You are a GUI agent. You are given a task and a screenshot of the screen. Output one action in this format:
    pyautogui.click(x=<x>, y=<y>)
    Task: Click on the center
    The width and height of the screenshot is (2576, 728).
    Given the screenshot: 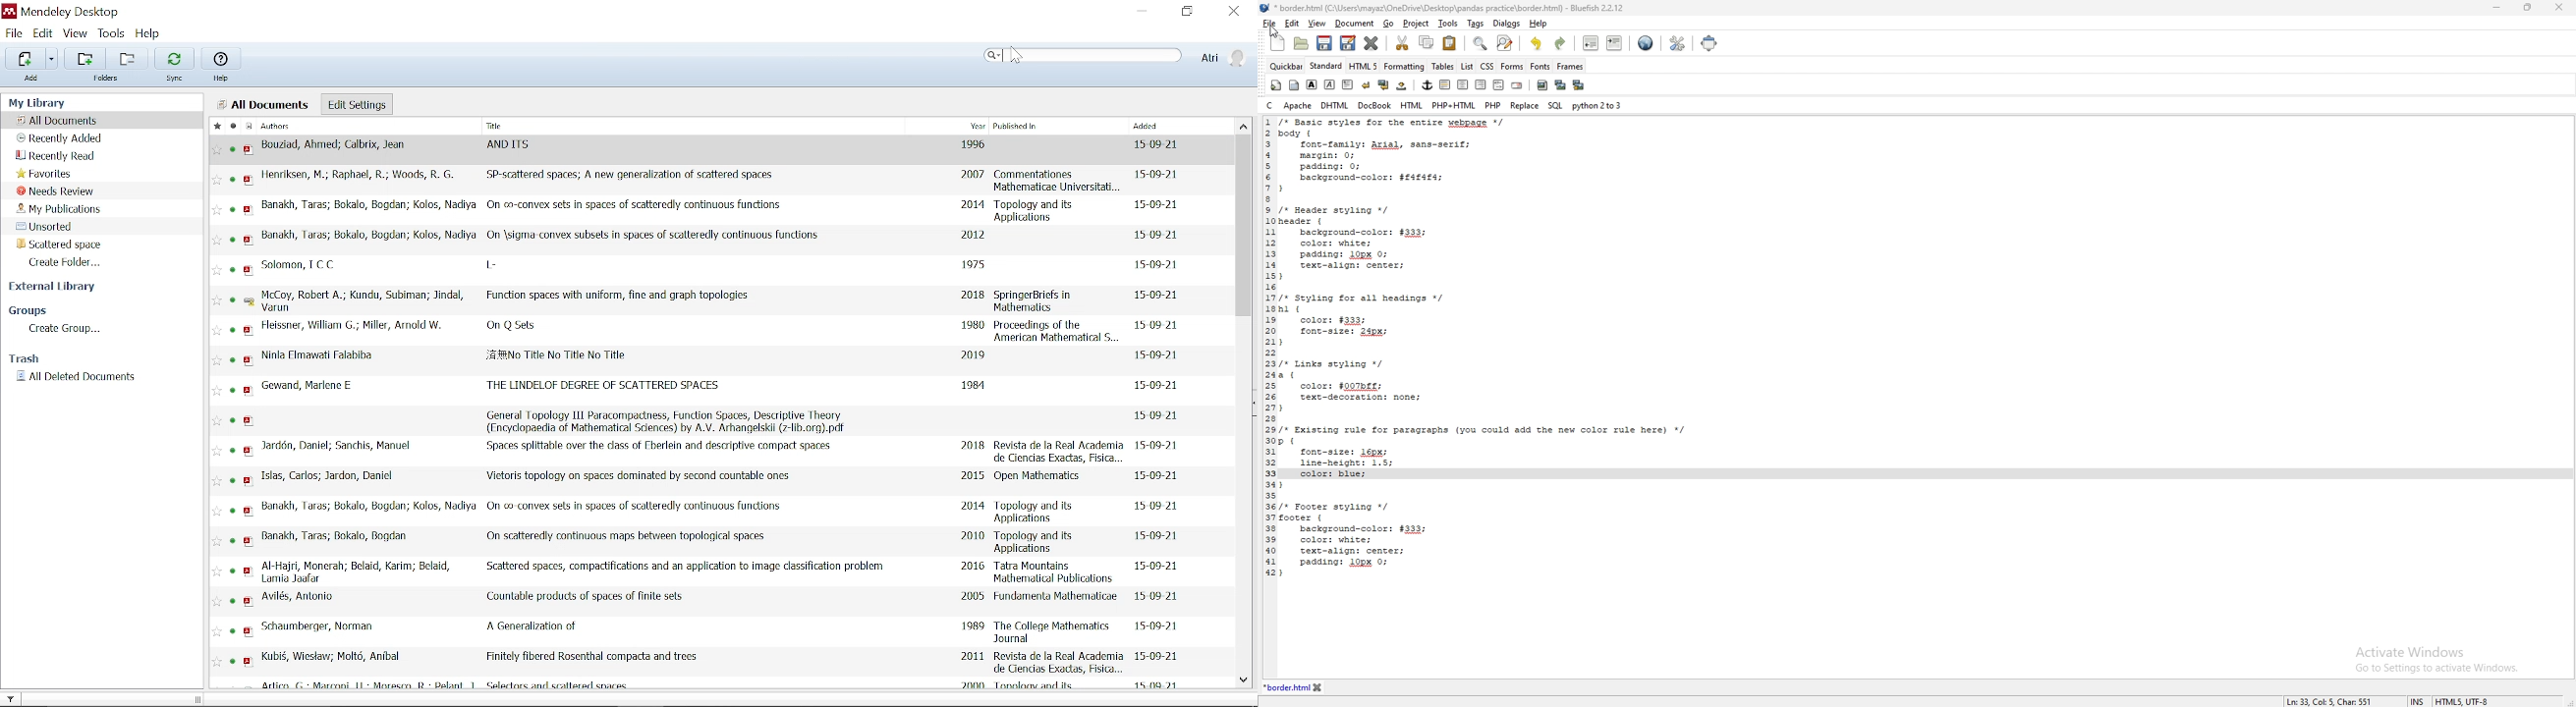 What is the action you would take?
    pyautogui.click(x=1464, y=85)
    